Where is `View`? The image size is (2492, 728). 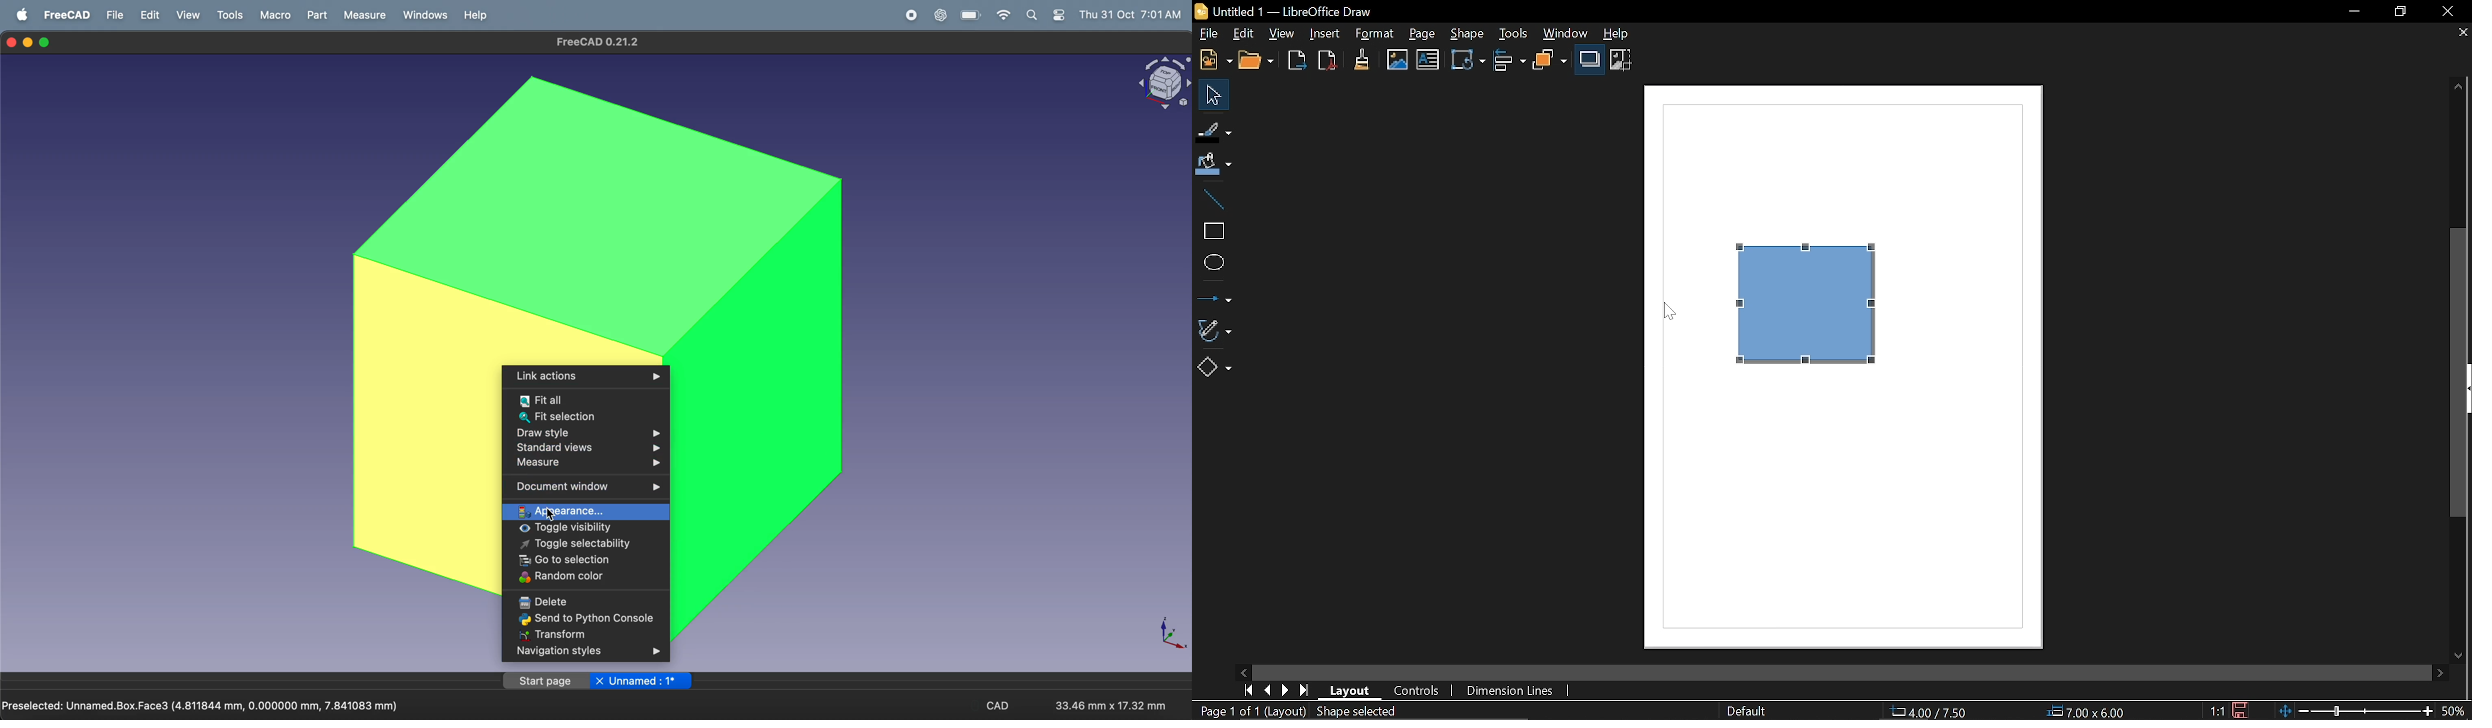 View is located at coordinates (1282, 34).